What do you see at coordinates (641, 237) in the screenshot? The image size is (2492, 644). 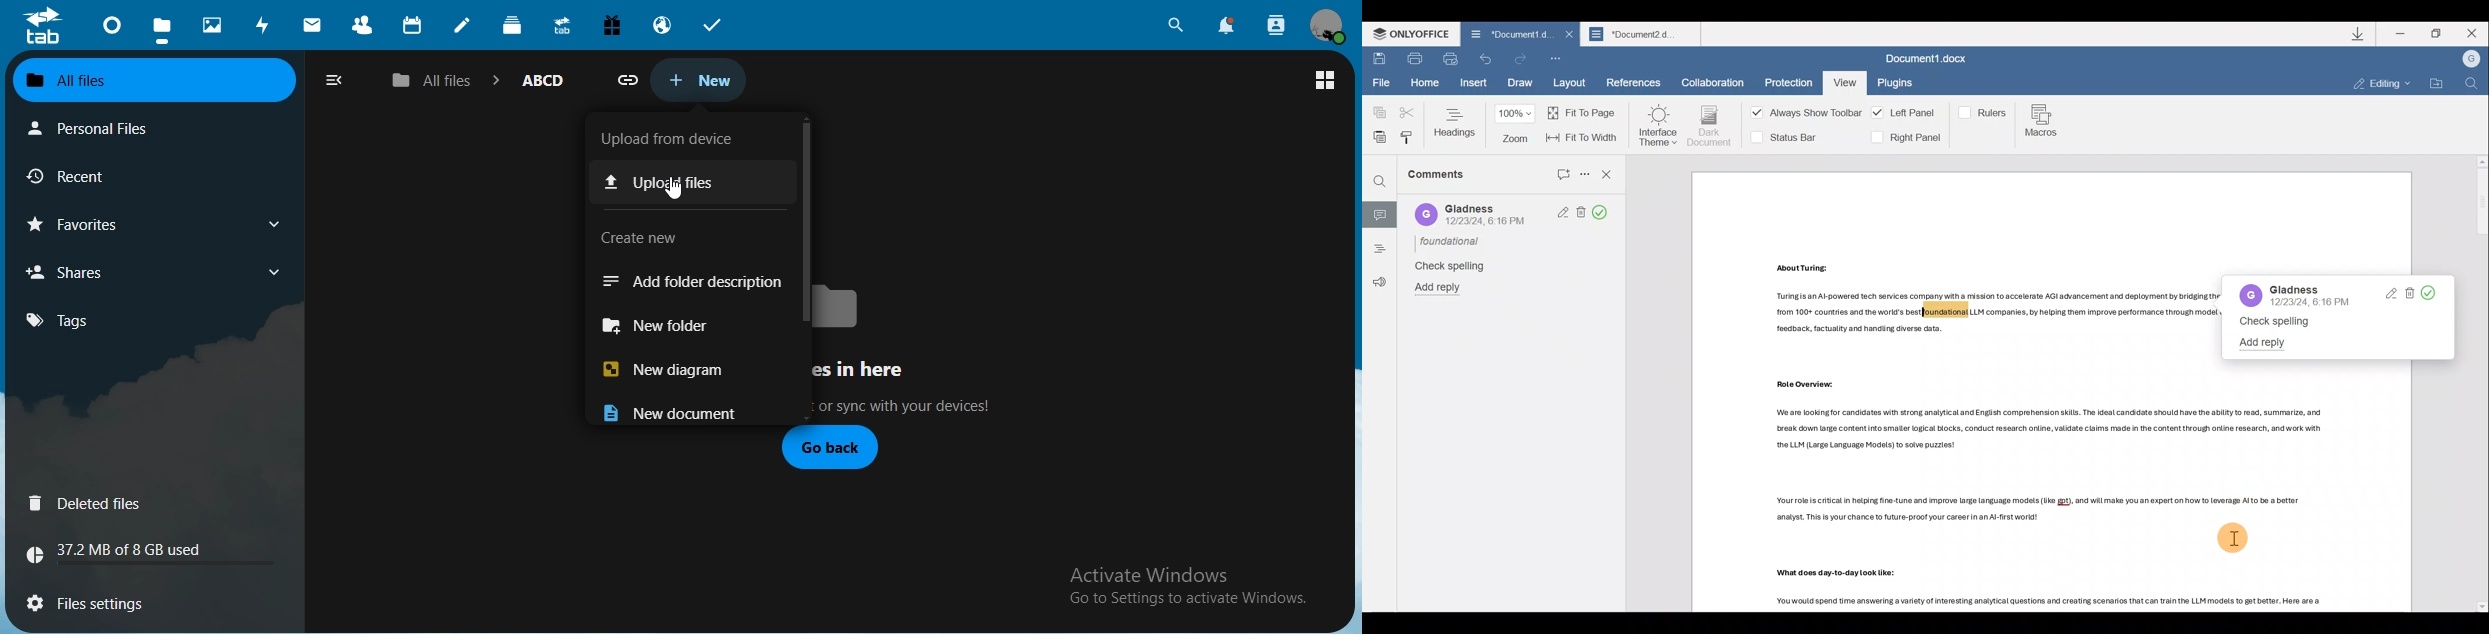 I see `text` at bounding box center [641, 237].